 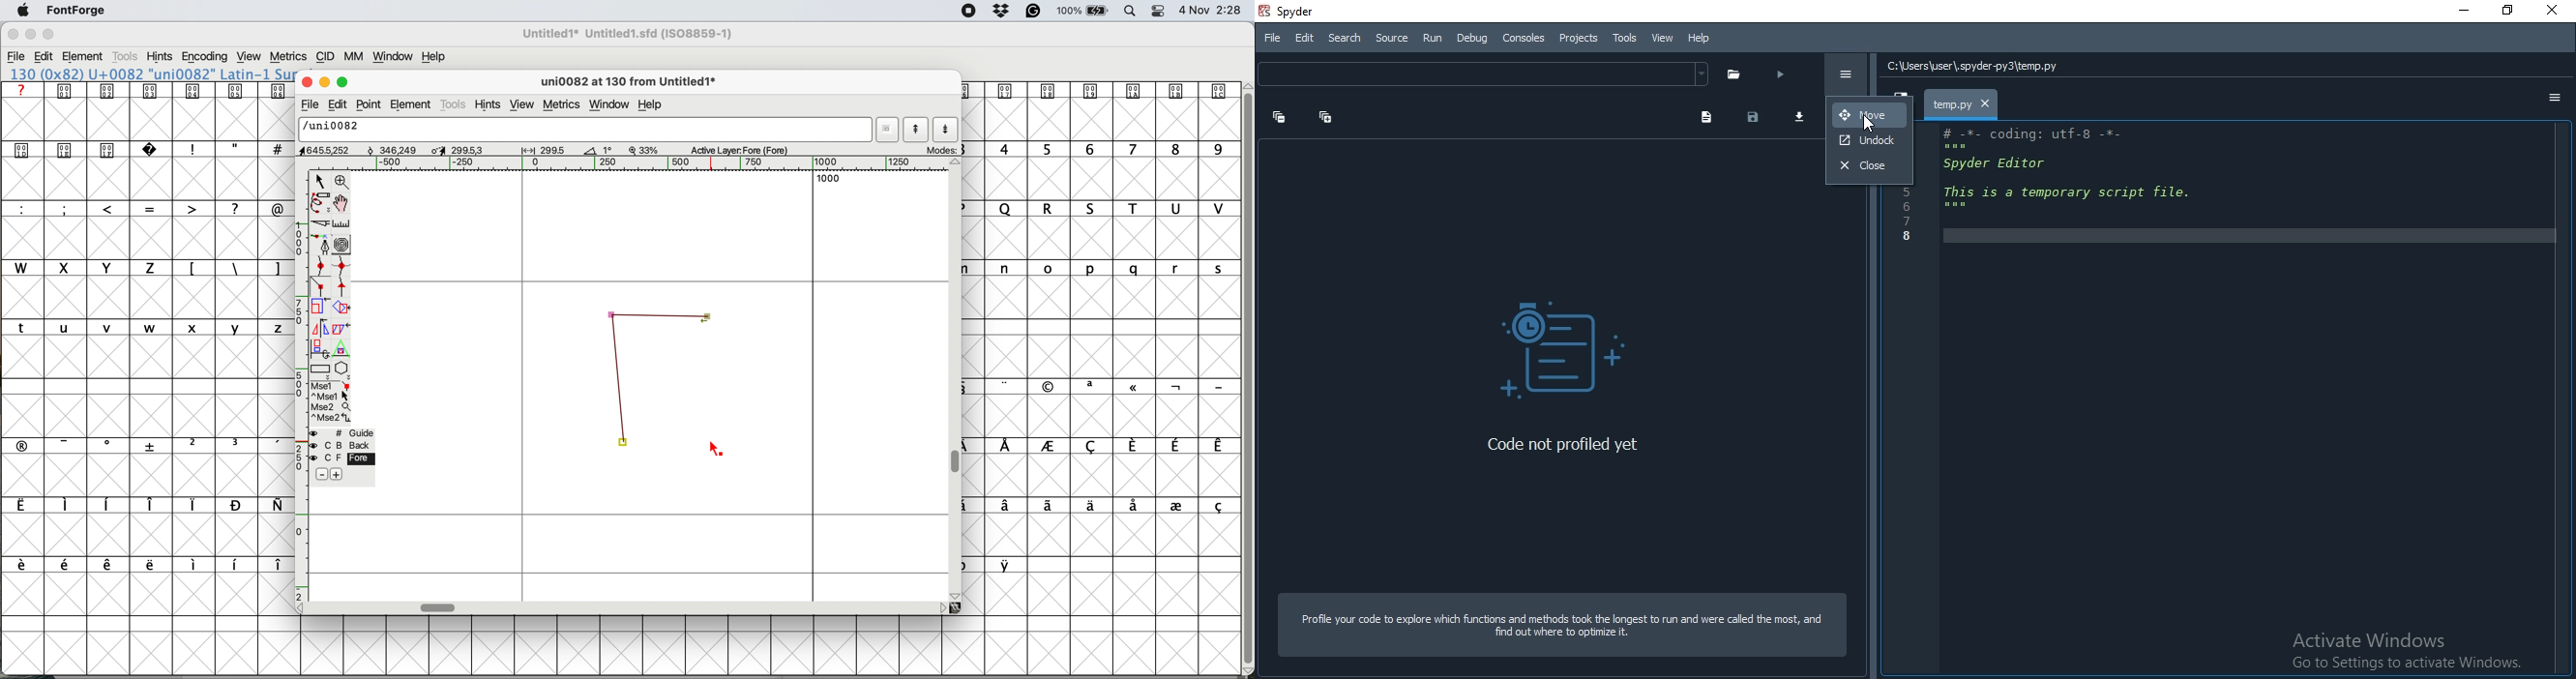 What do you see at coordinates (1296, 11) in the screenshot?
I see `spyder` at bounding box center [1296, 11].